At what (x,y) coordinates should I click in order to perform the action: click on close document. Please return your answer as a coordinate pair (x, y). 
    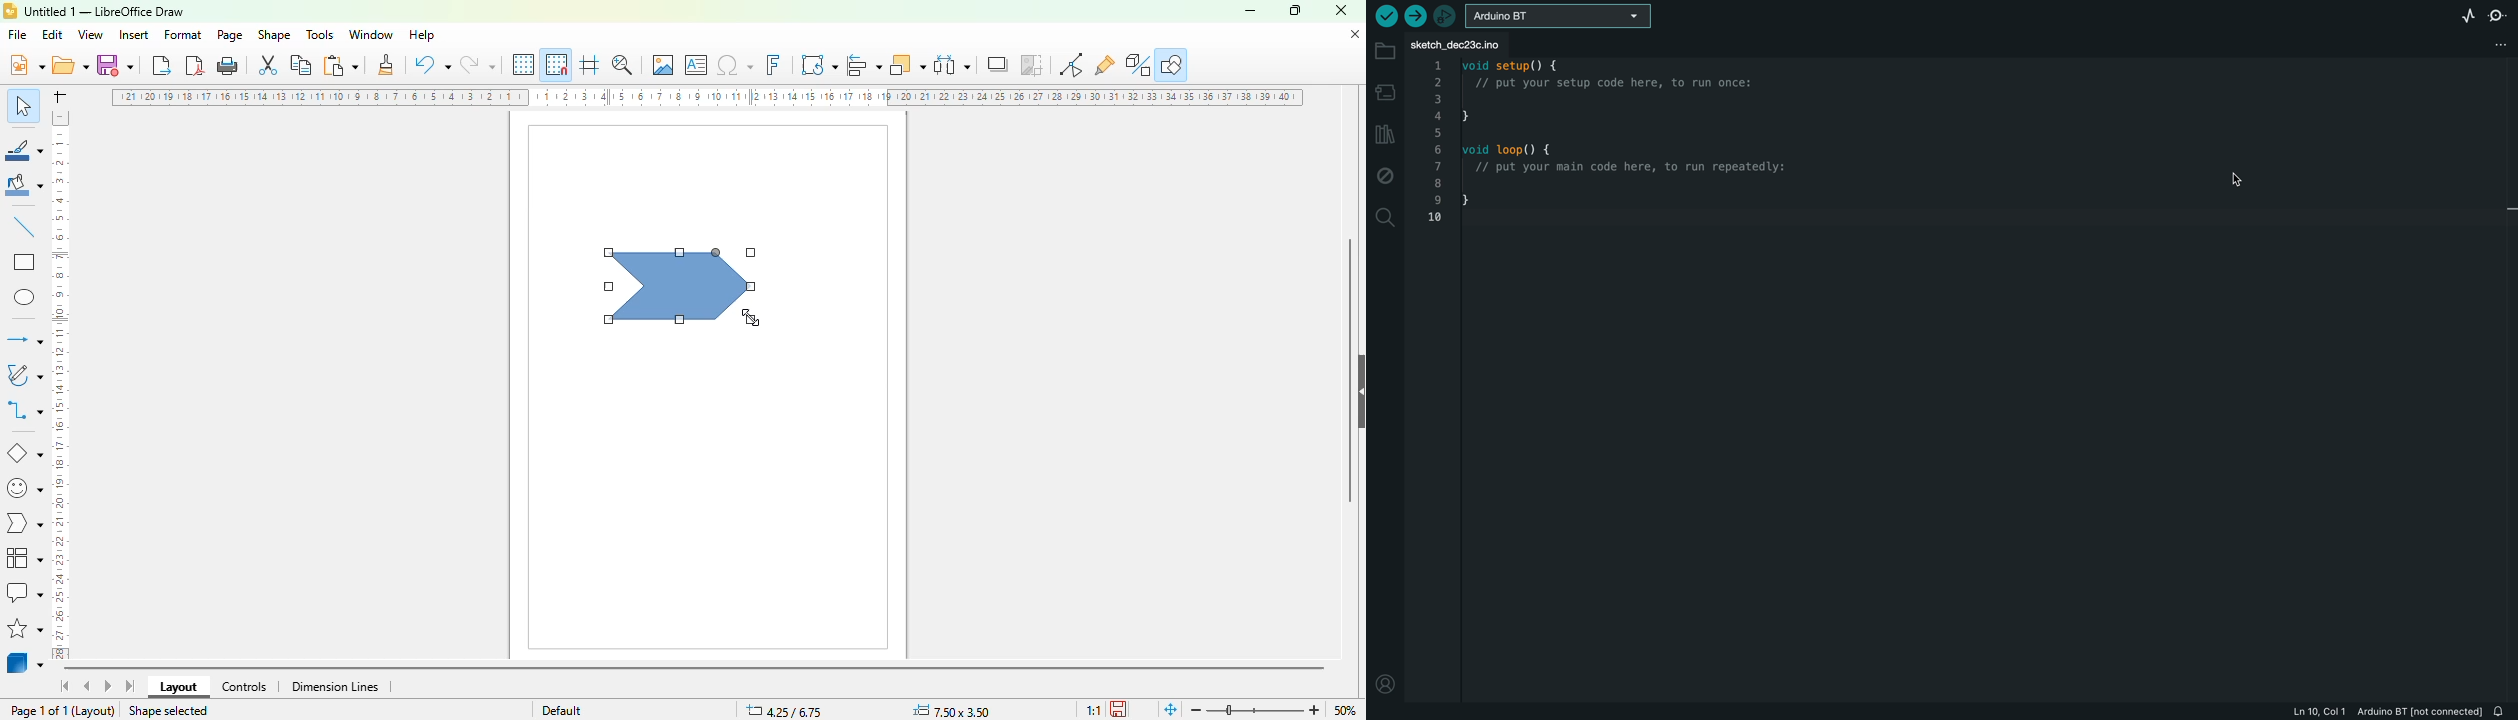
    Looking at the image, I should click on (1355, 35).